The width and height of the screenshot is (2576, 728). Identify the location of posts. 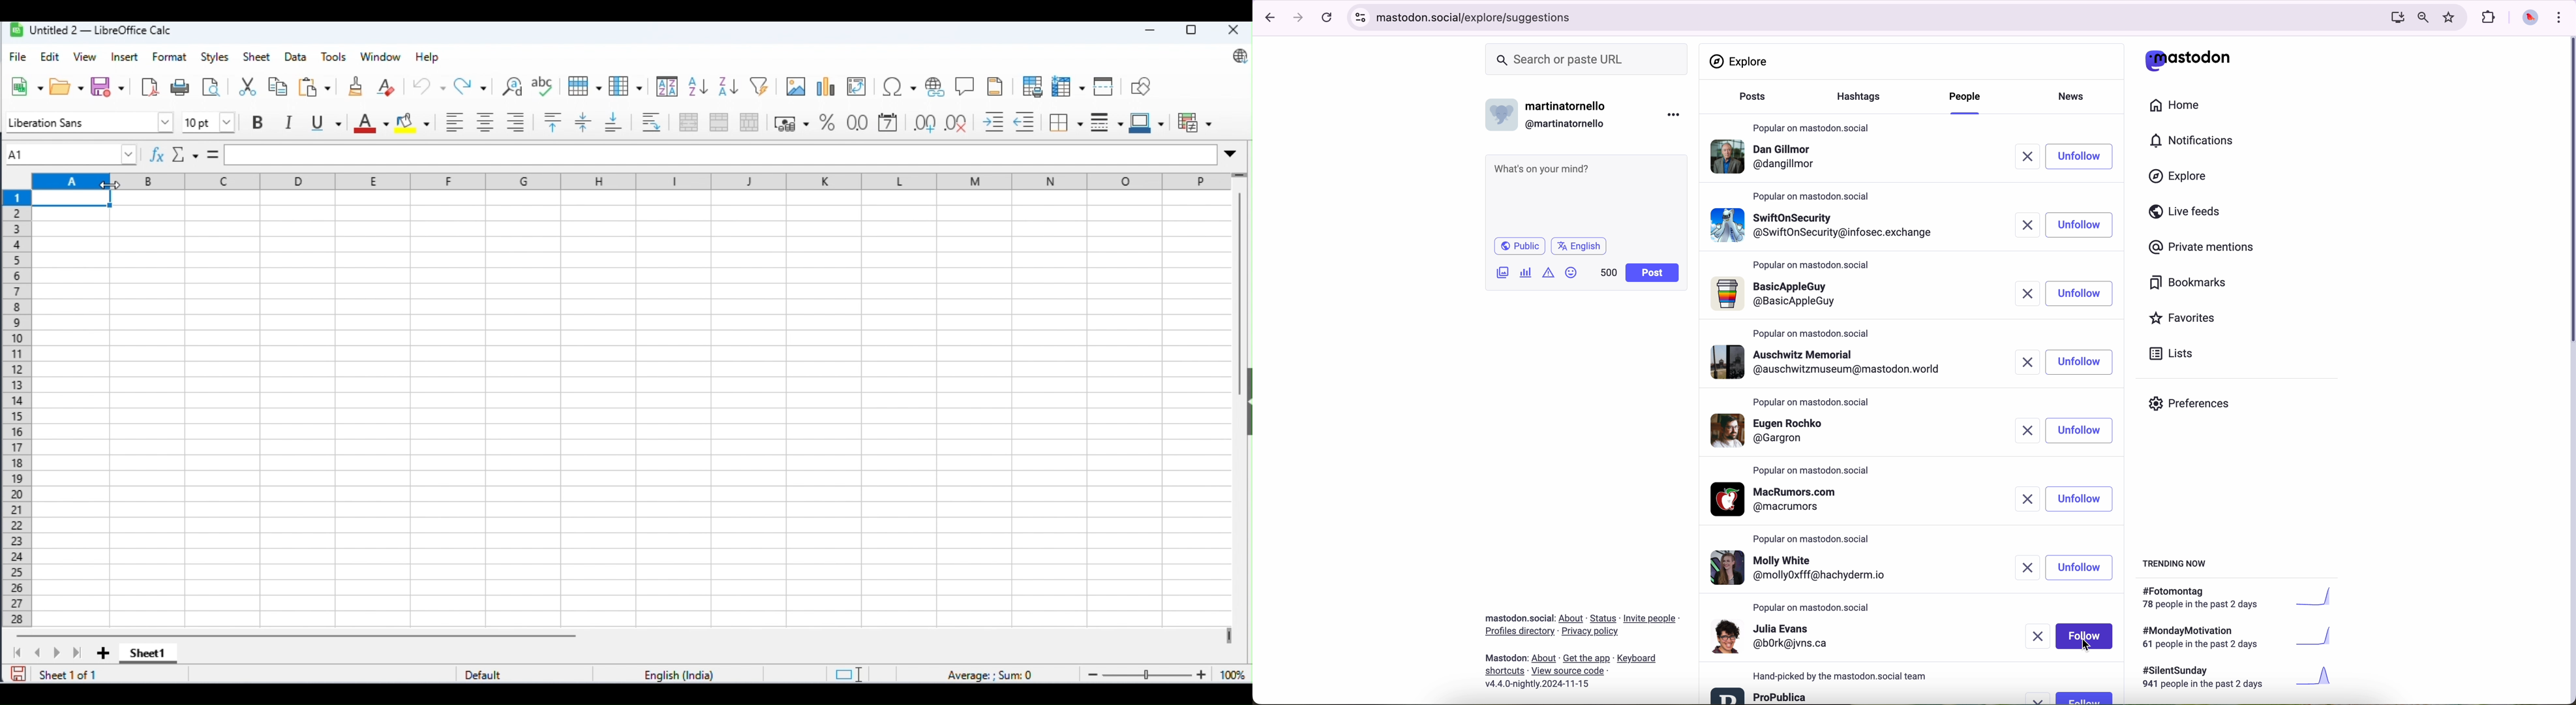
(1750, 101).